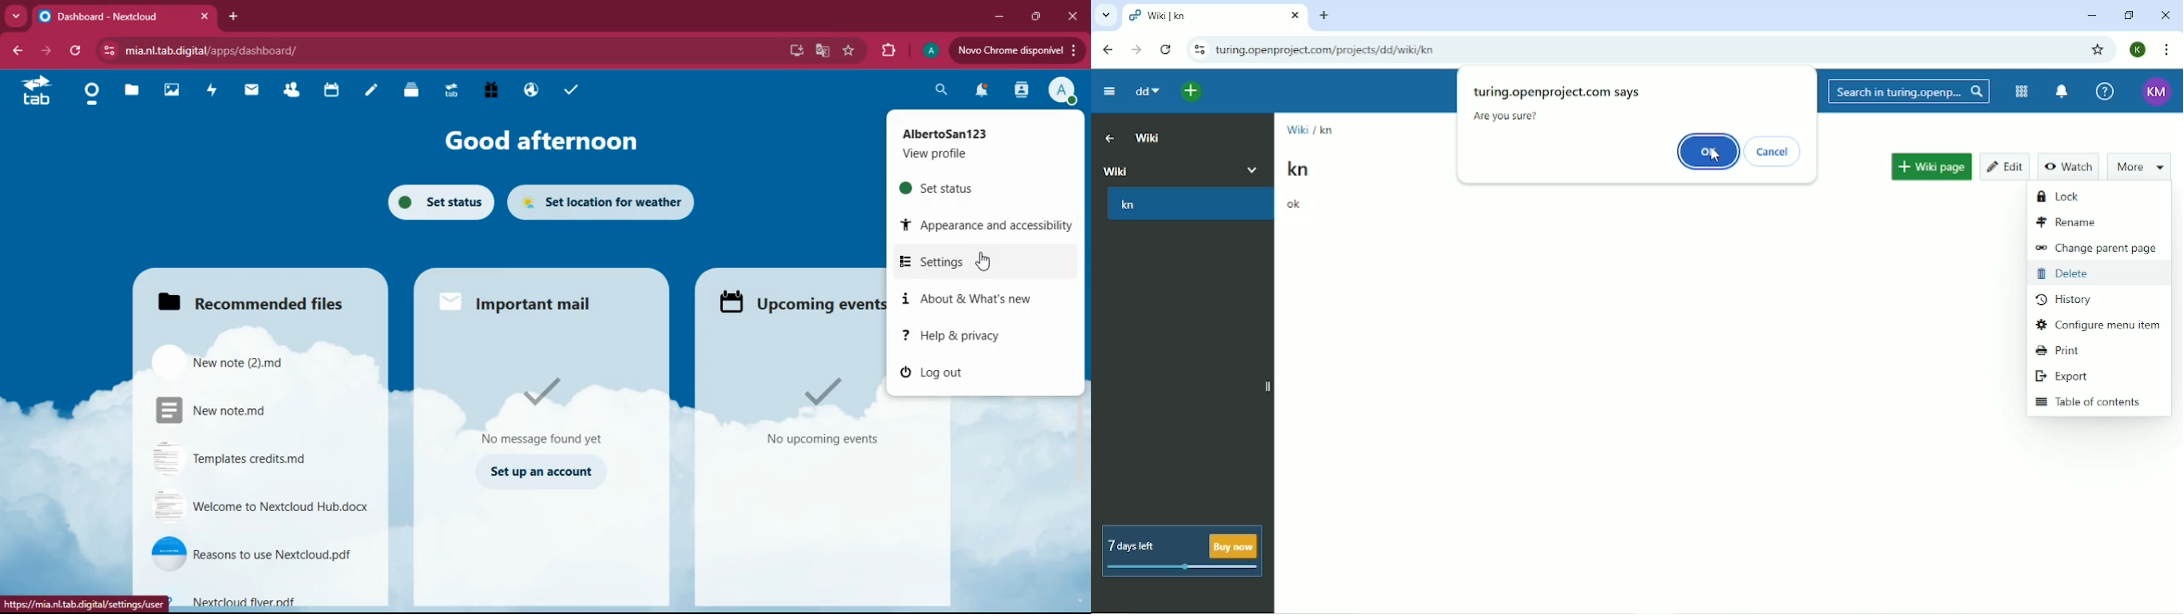 This screenshot has width=2184, height=616. What do you see at coordinates (795, 53) in the screenshot?
I see `desktop` at bounding box center [795, 53].